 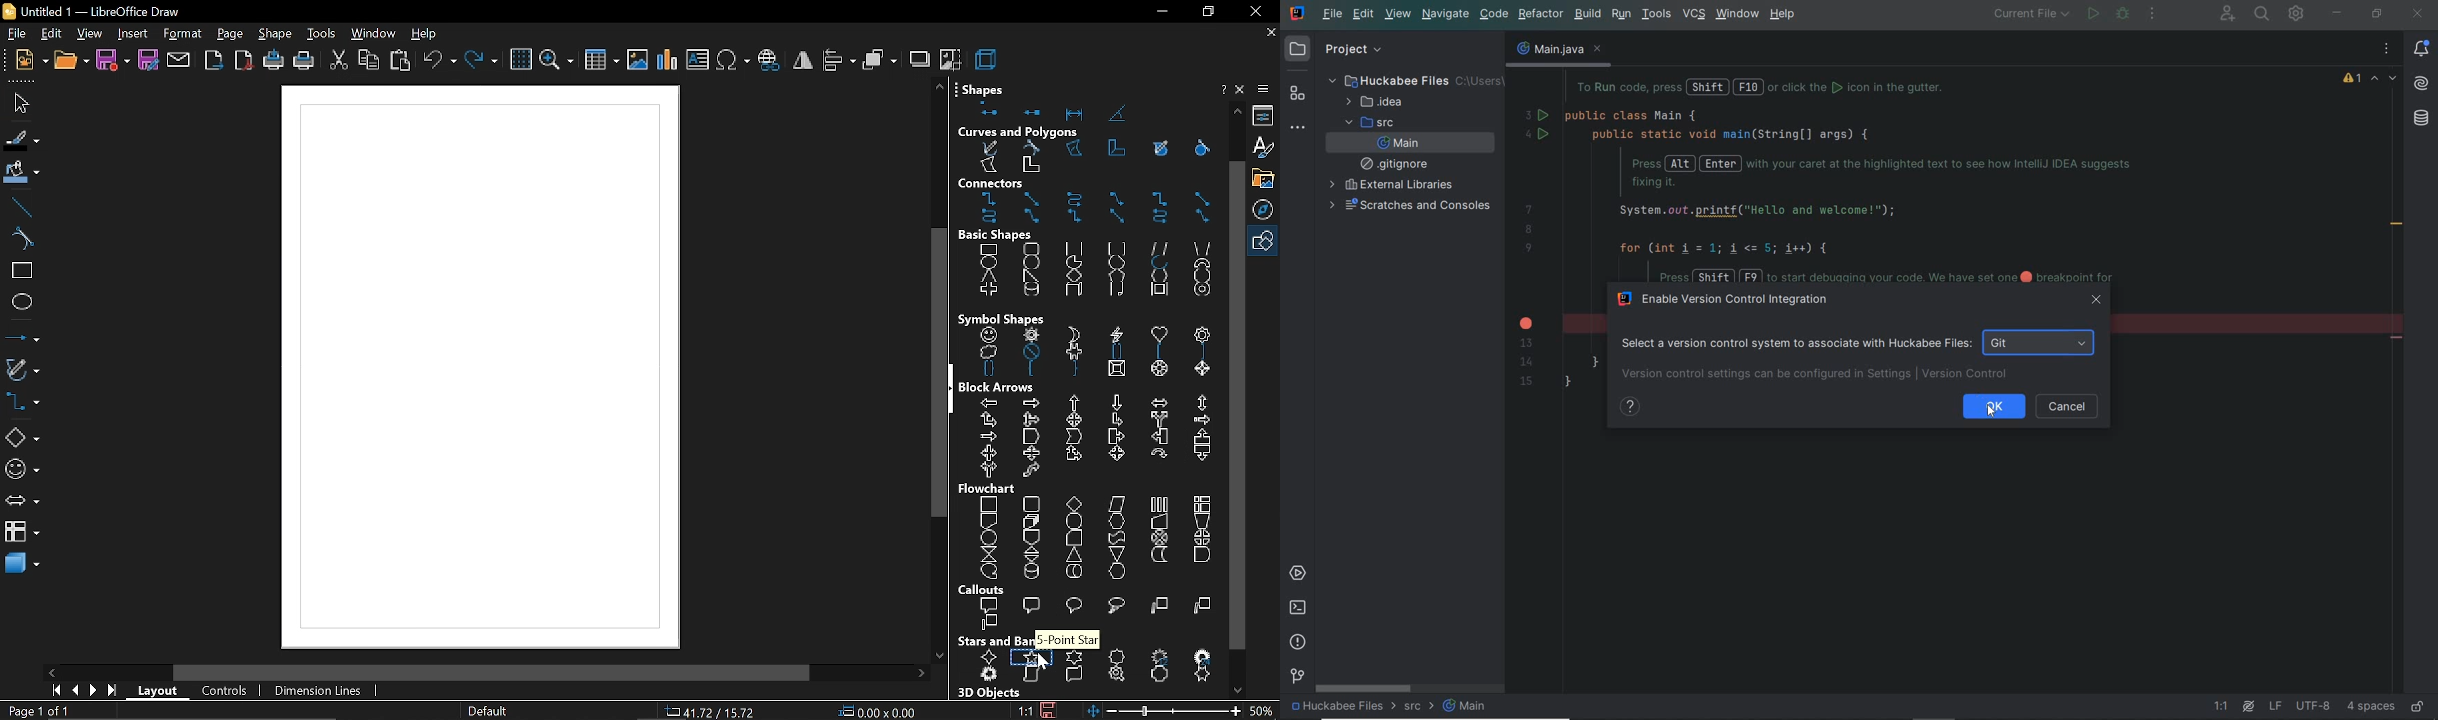 I want to click on paste, so click(x=401, y=60).